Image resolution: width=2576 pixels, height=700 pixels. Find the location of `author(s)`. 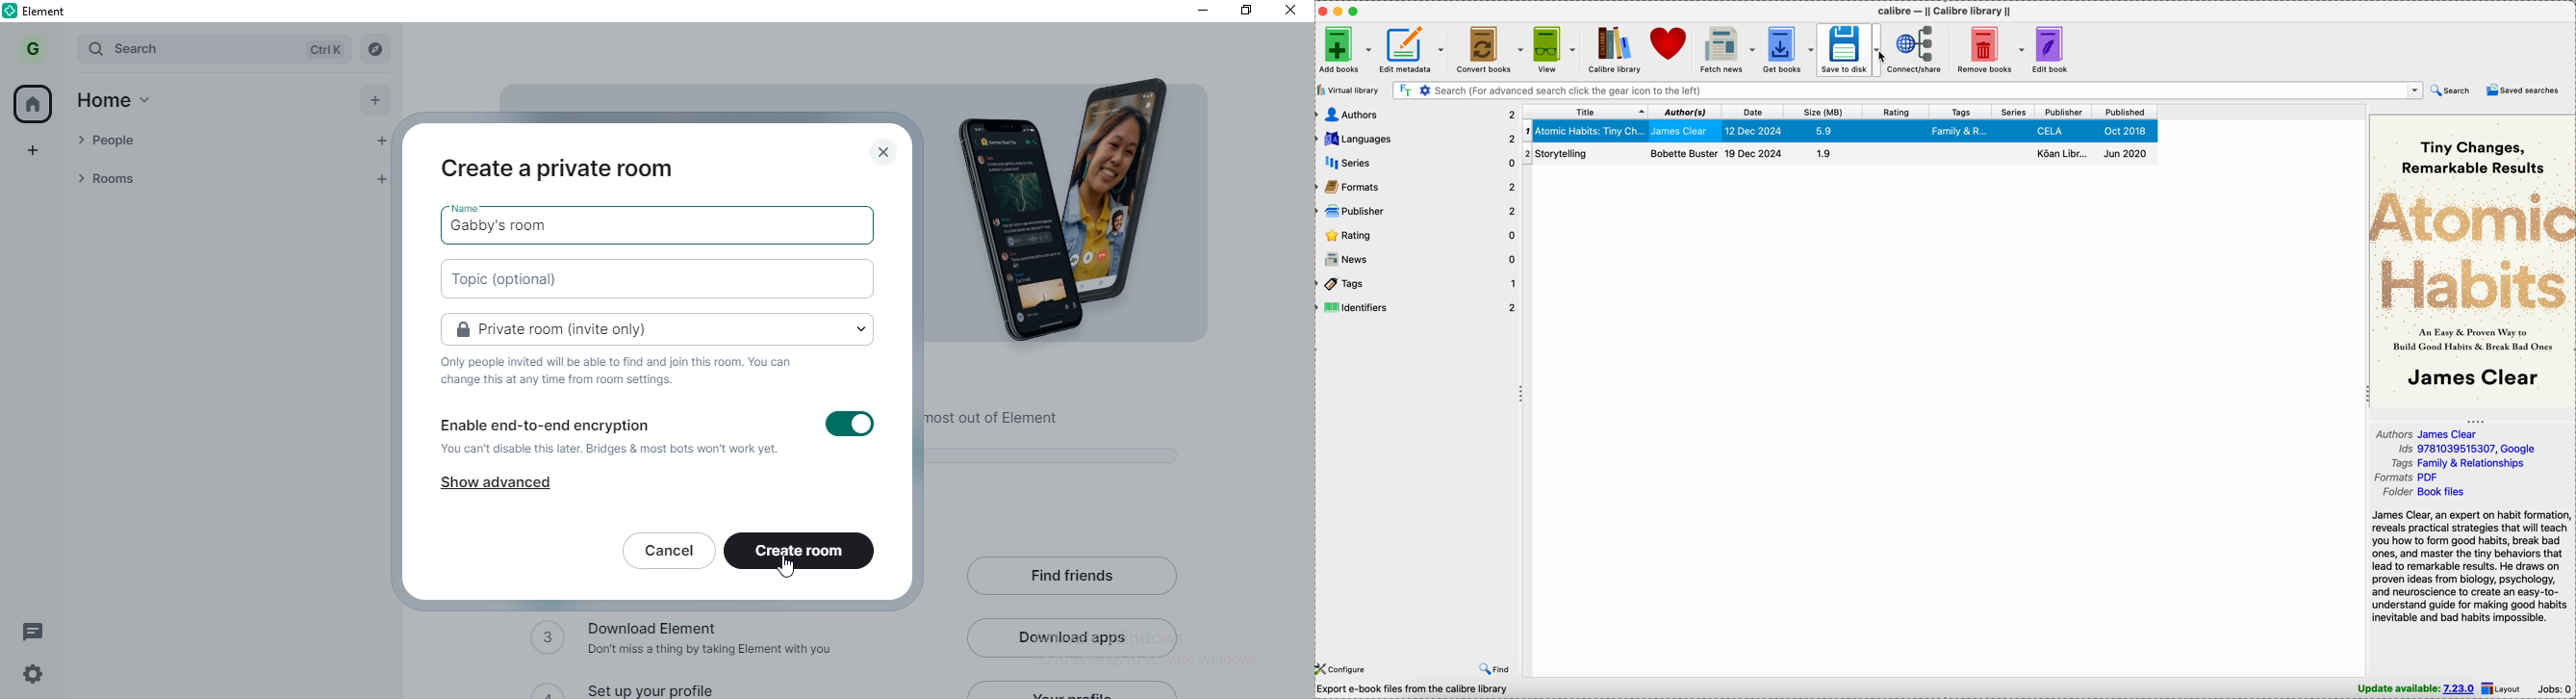

author(s) is located at coordinates (1686, 111).